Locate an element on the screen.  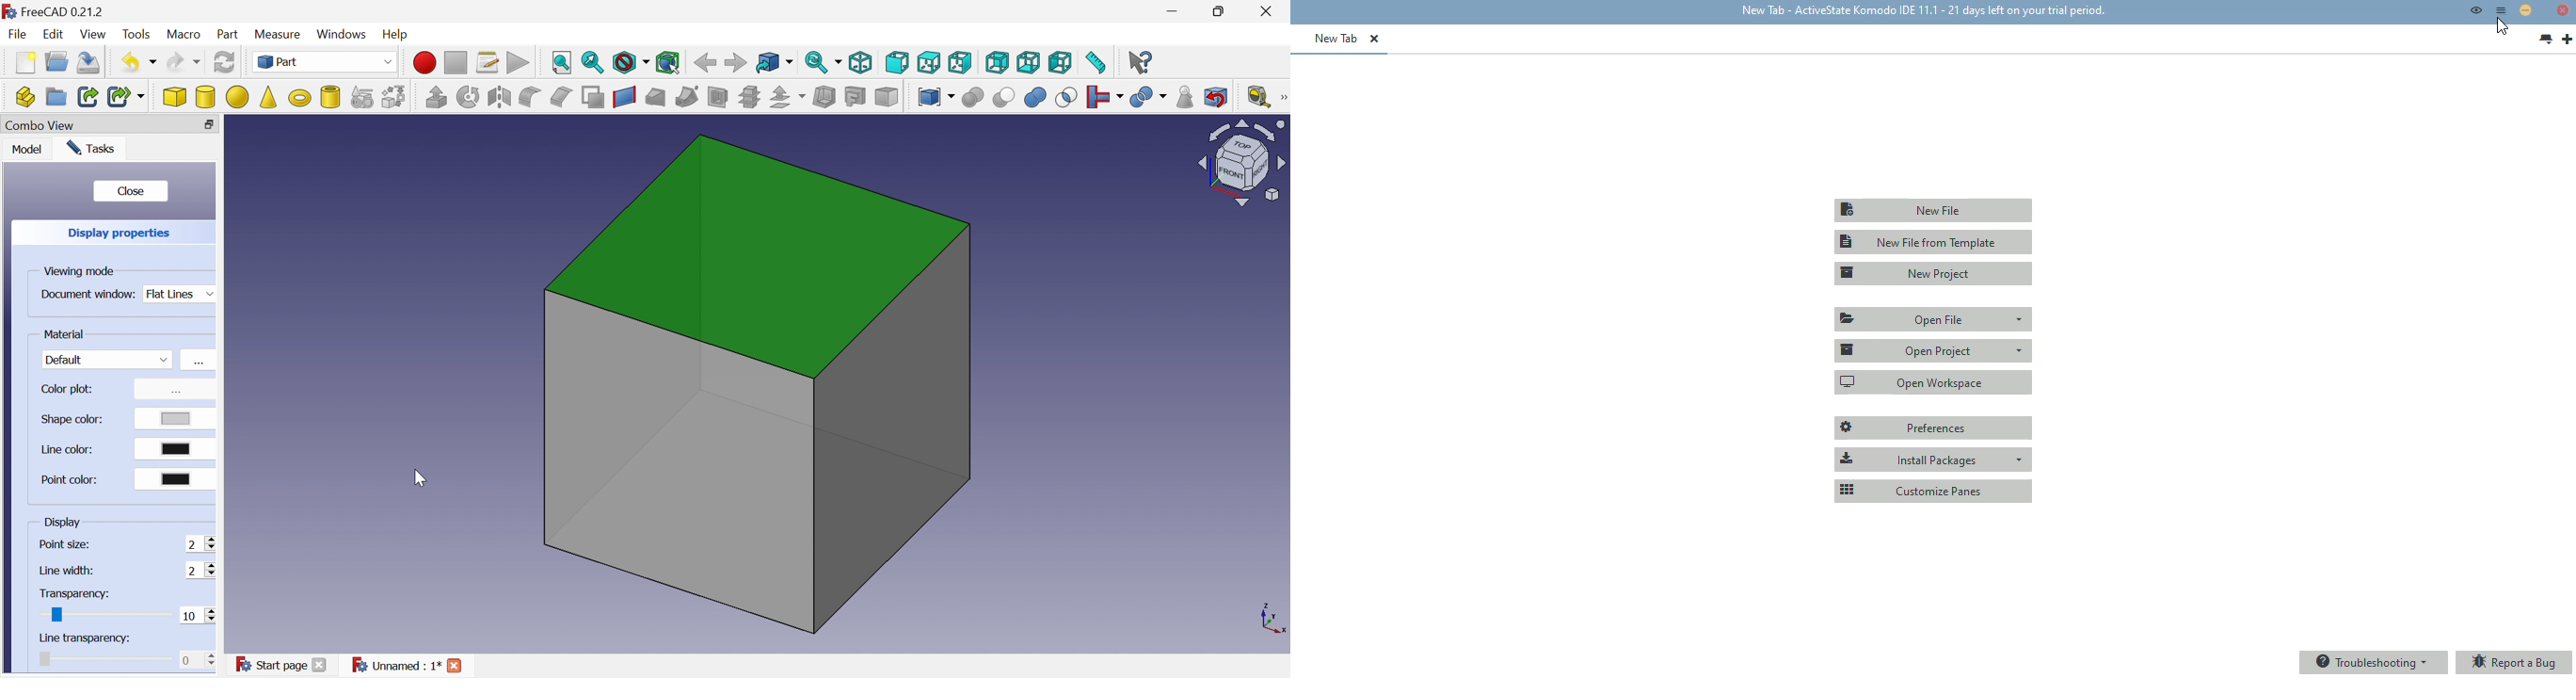
Color properties is located at coordinates (171, 392).